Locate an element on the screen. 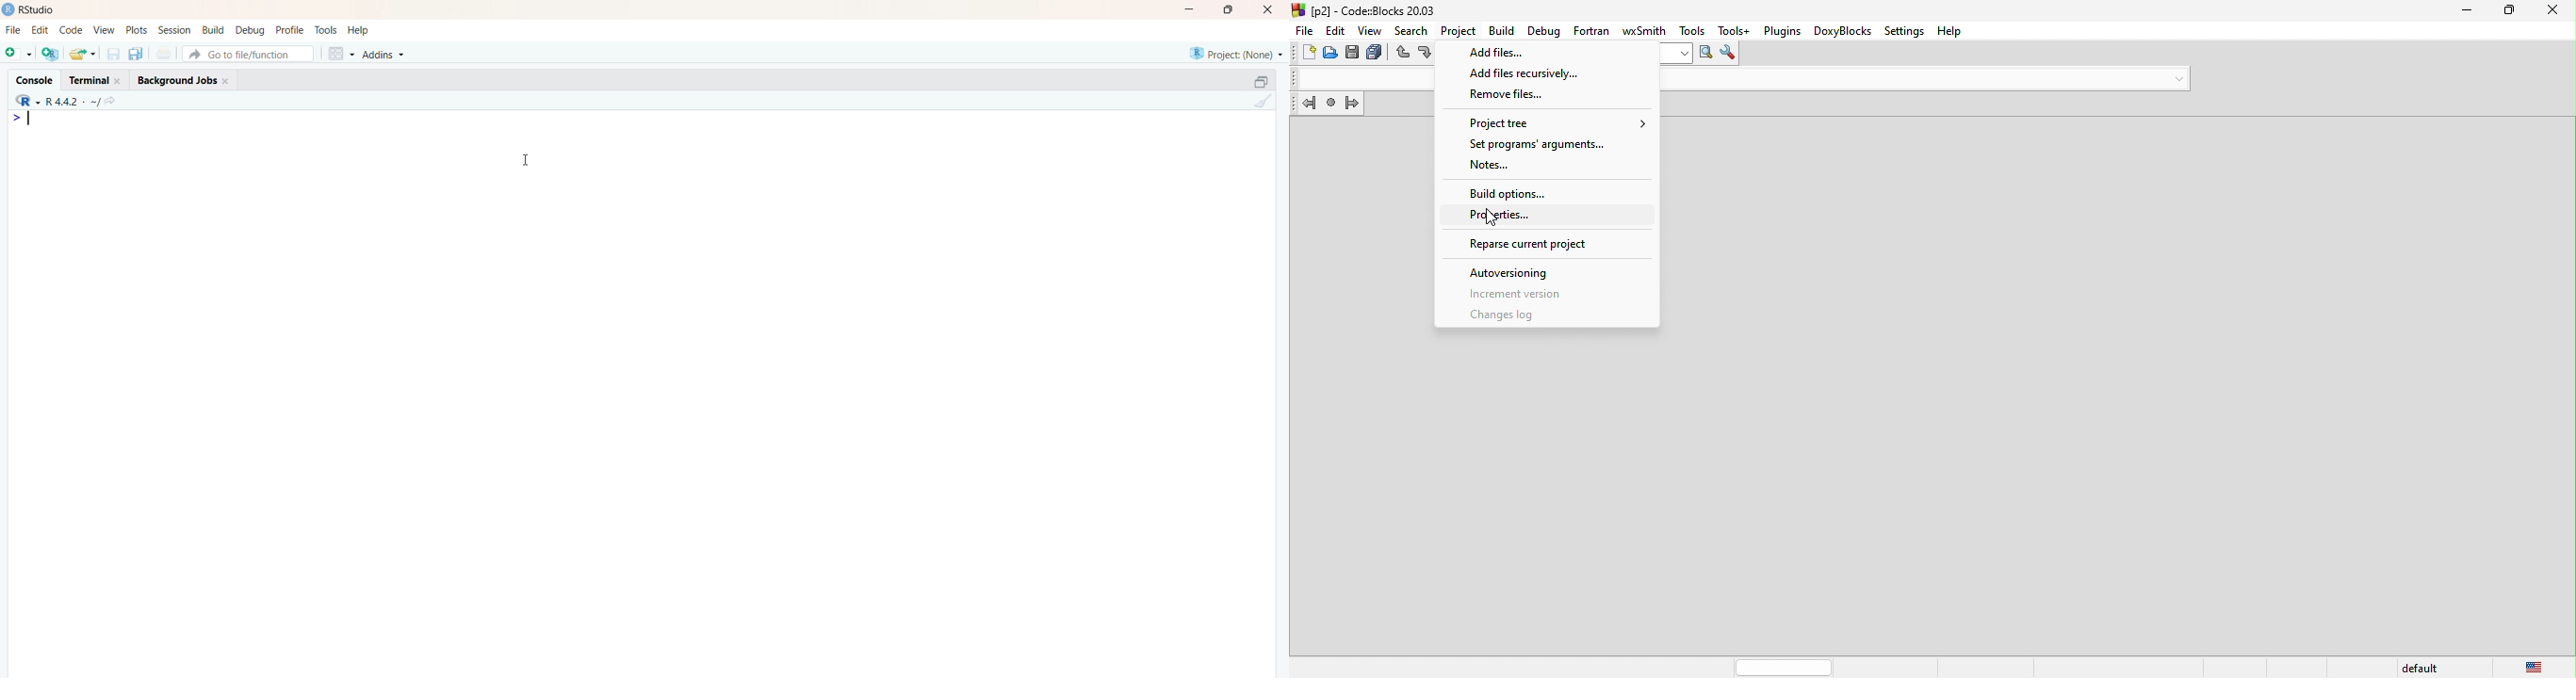 This screenshot has width=2576, height=700. collapse is located at coordinates (1256, 83).